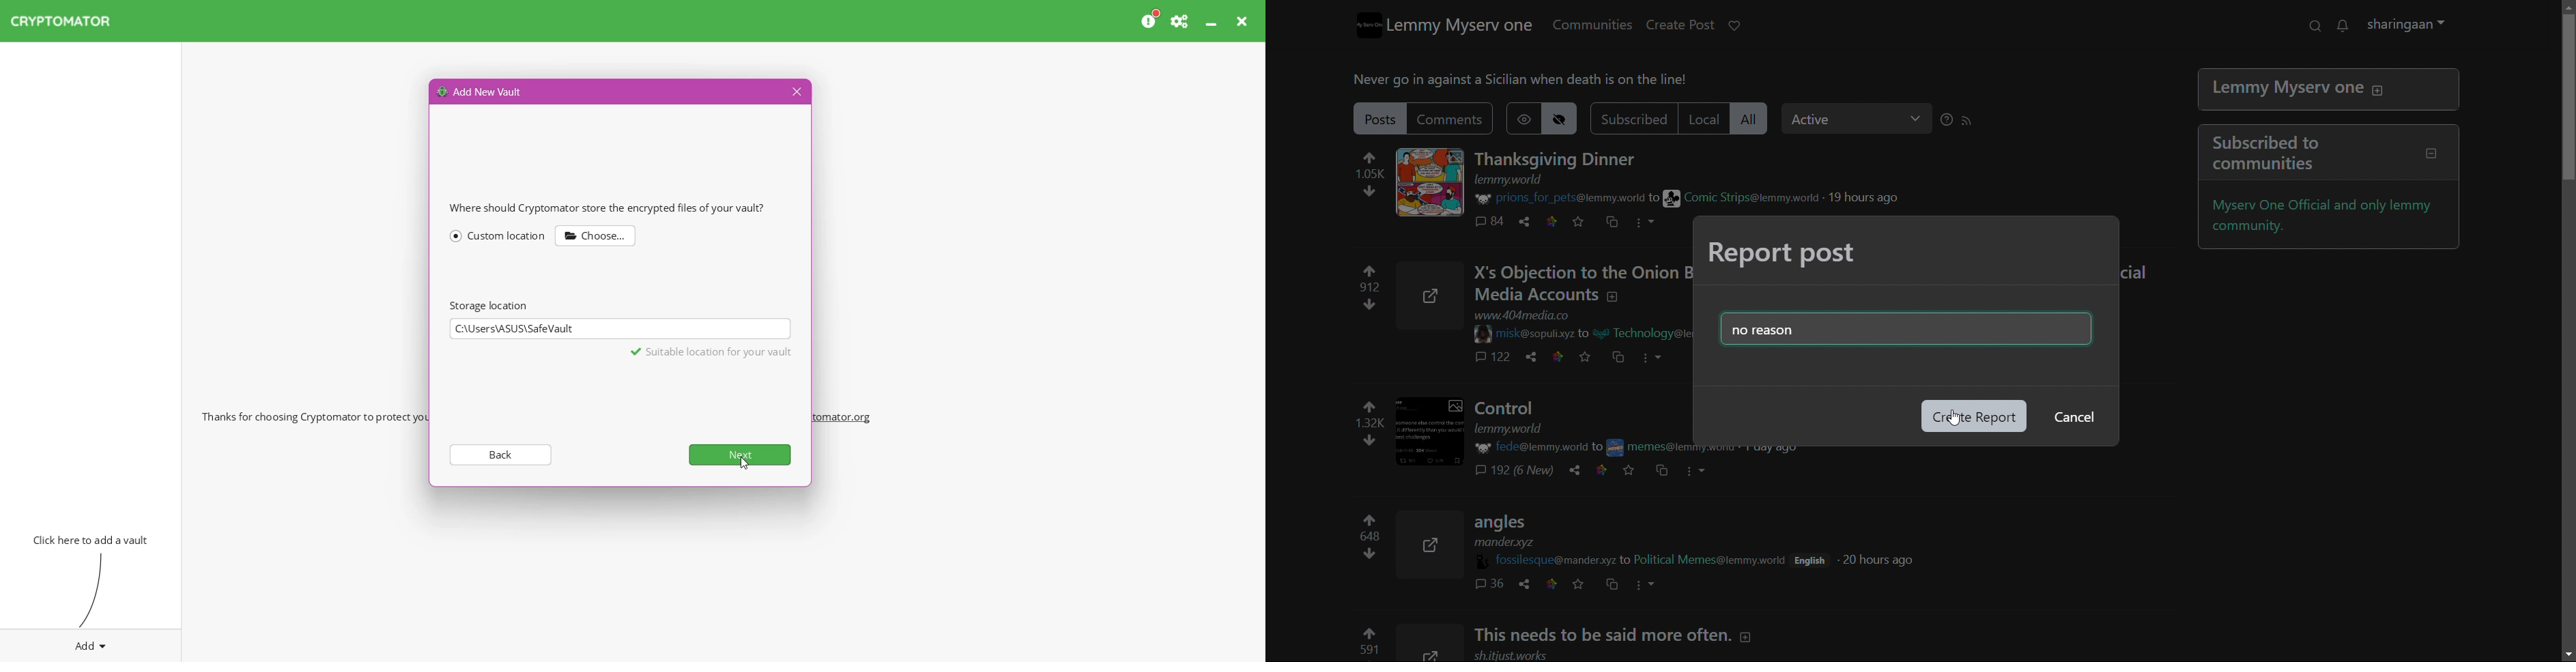 This screenshot has height=672, width=2576. Describe the element at coordinates (1367, 643) in the screenshot. I see `upvote ` at that location.